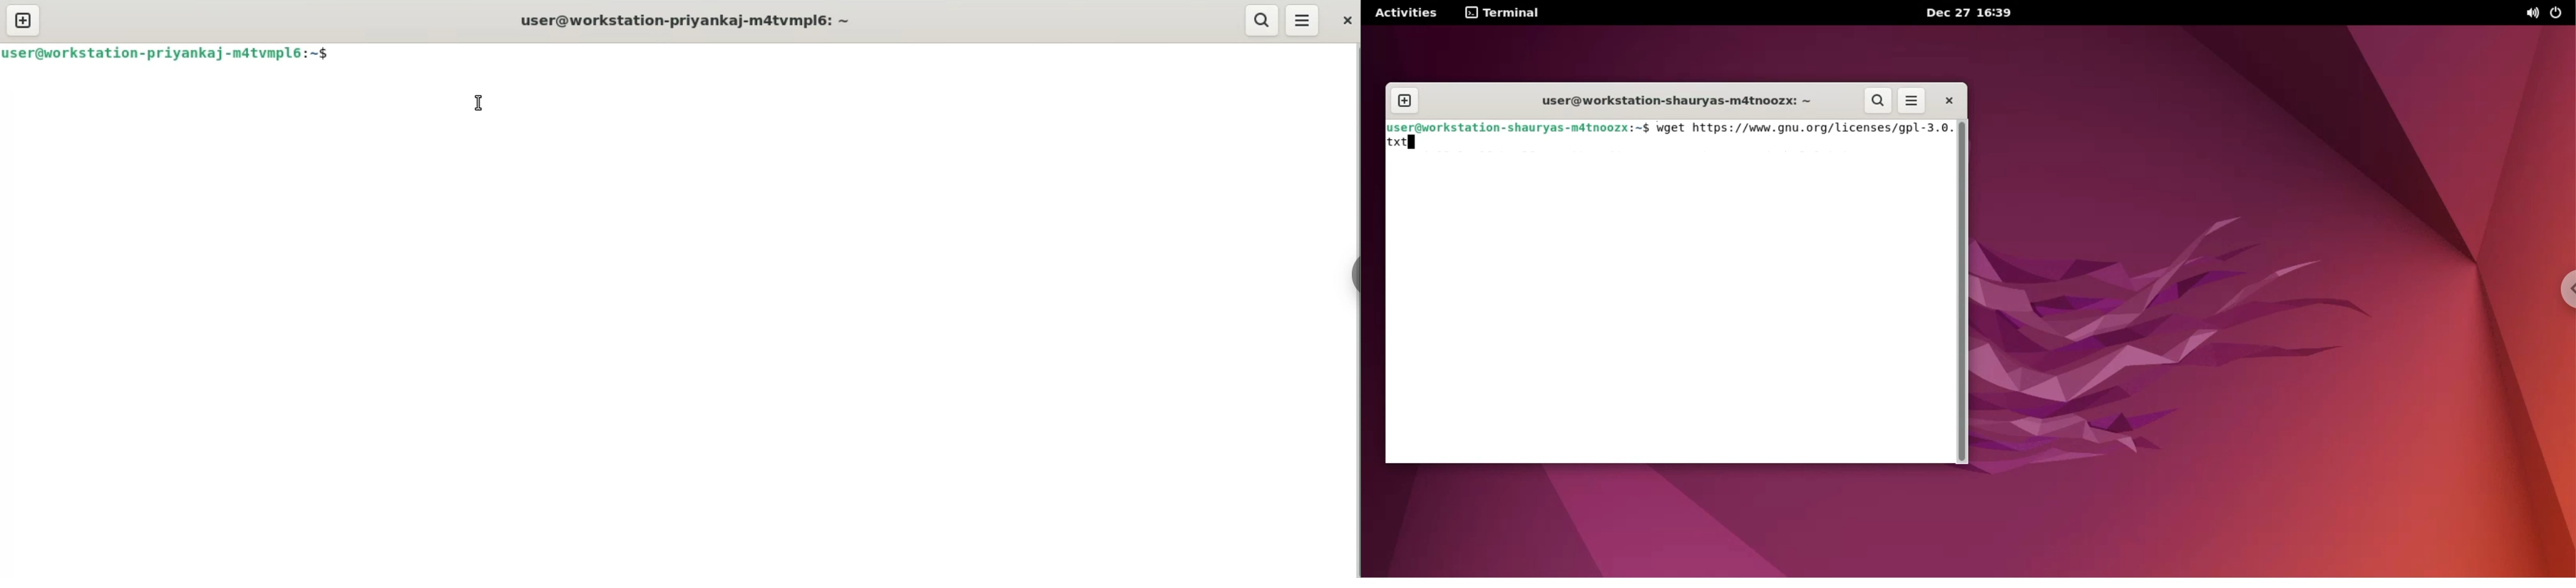 The width and height of the screenshot is (2576, 588). Describe the element at coordinates (1666, 99) in the screenshot. I see `user@workstation-shauryas-m4tnoozx: ~` at that location.